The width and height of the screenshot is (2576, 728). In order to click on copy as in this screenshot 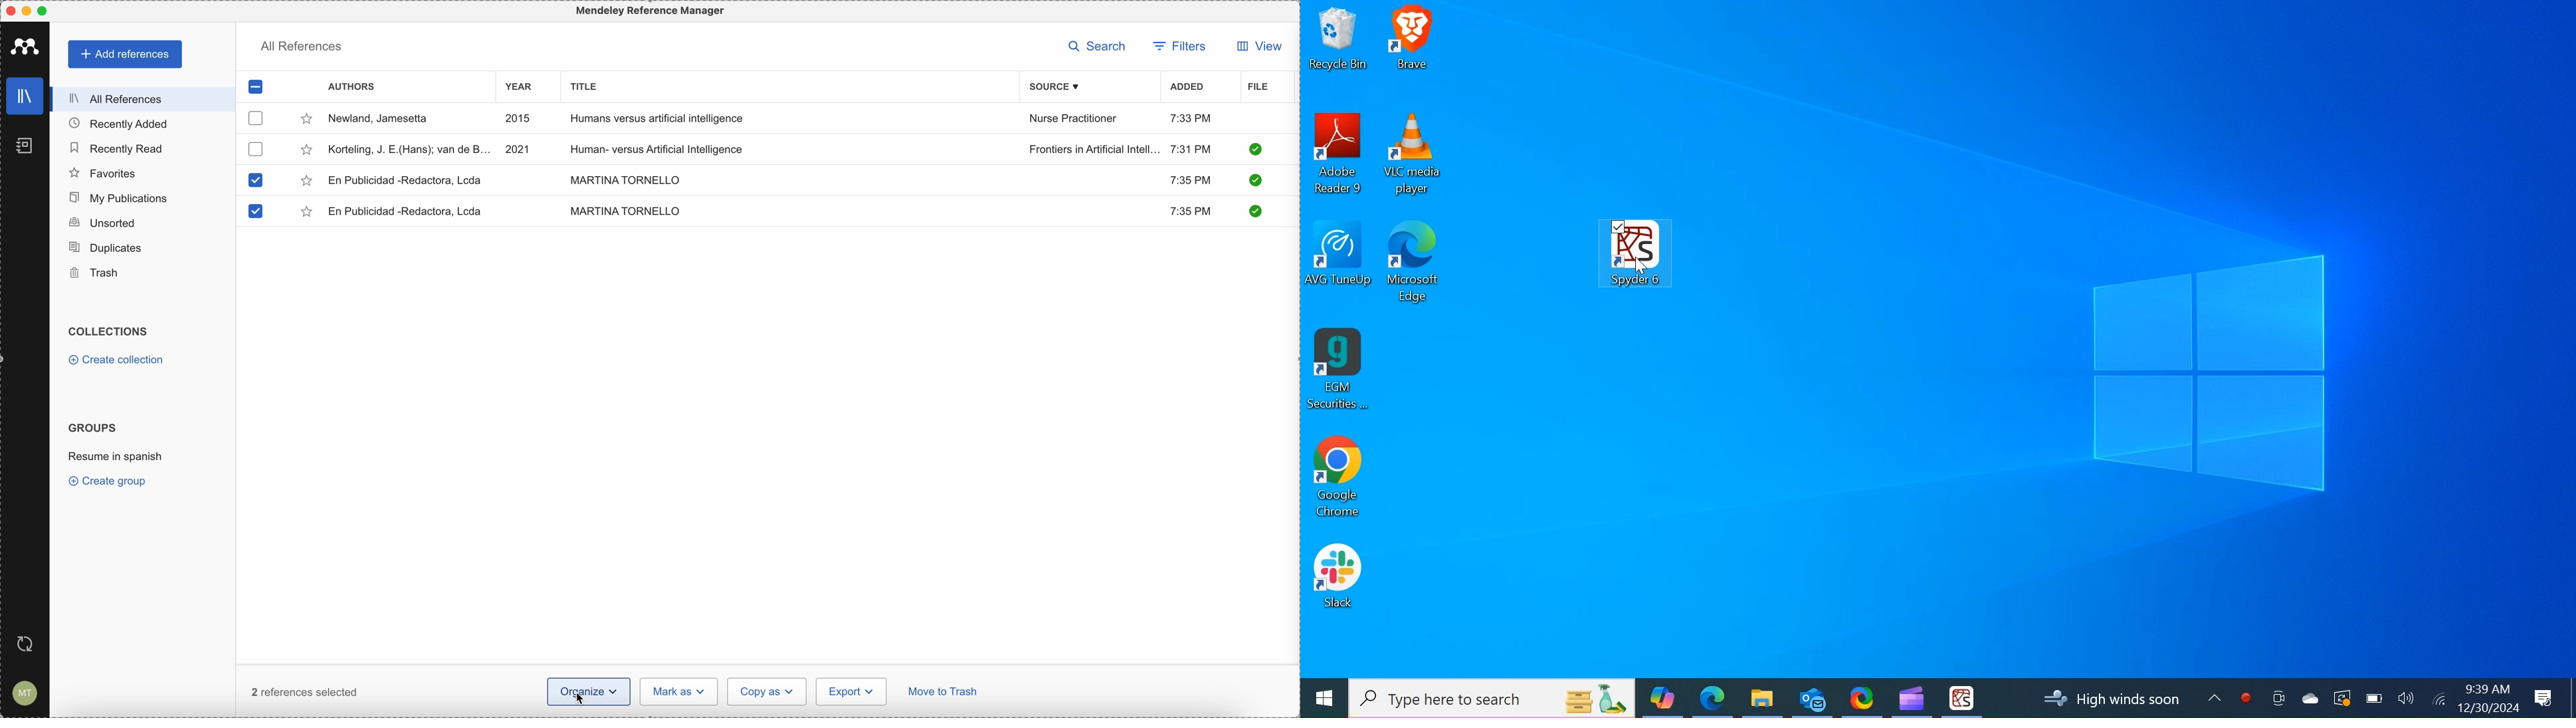, I will do `click(768, 692)`.